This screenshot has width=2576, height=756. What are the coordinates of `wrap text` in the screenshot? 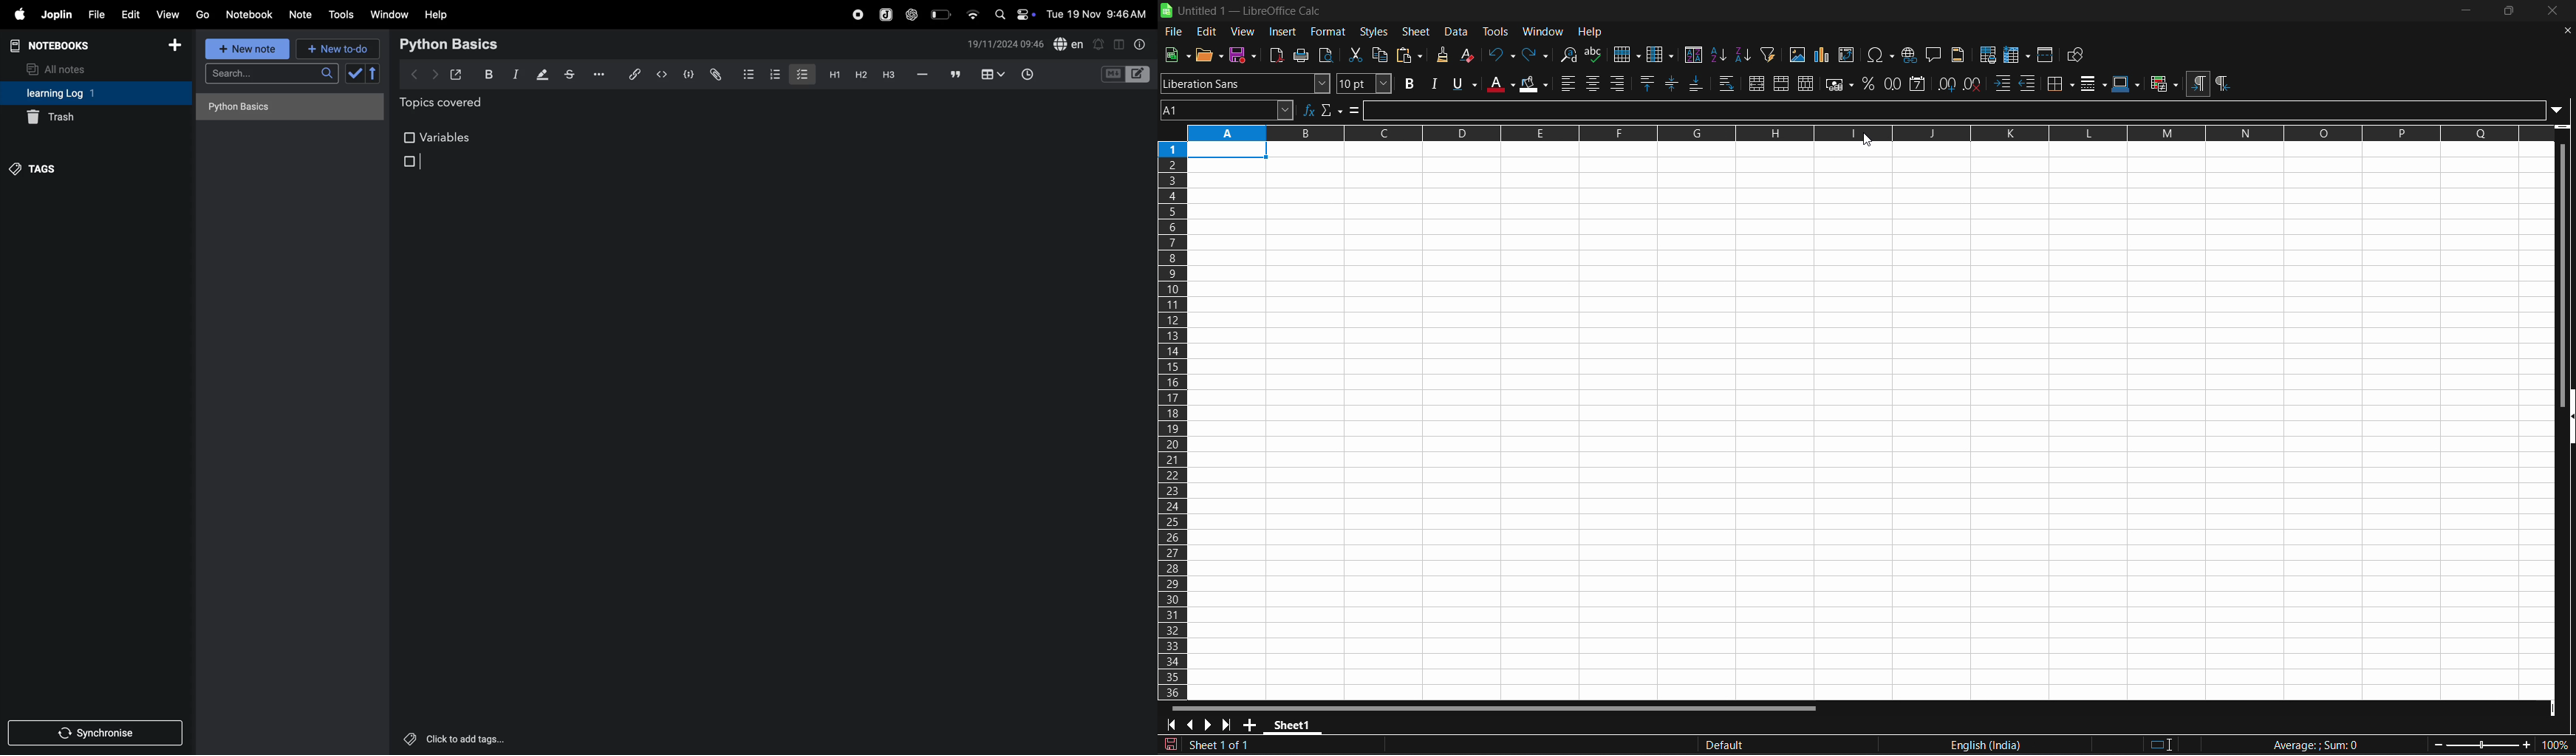 It's located at (1730, 83).